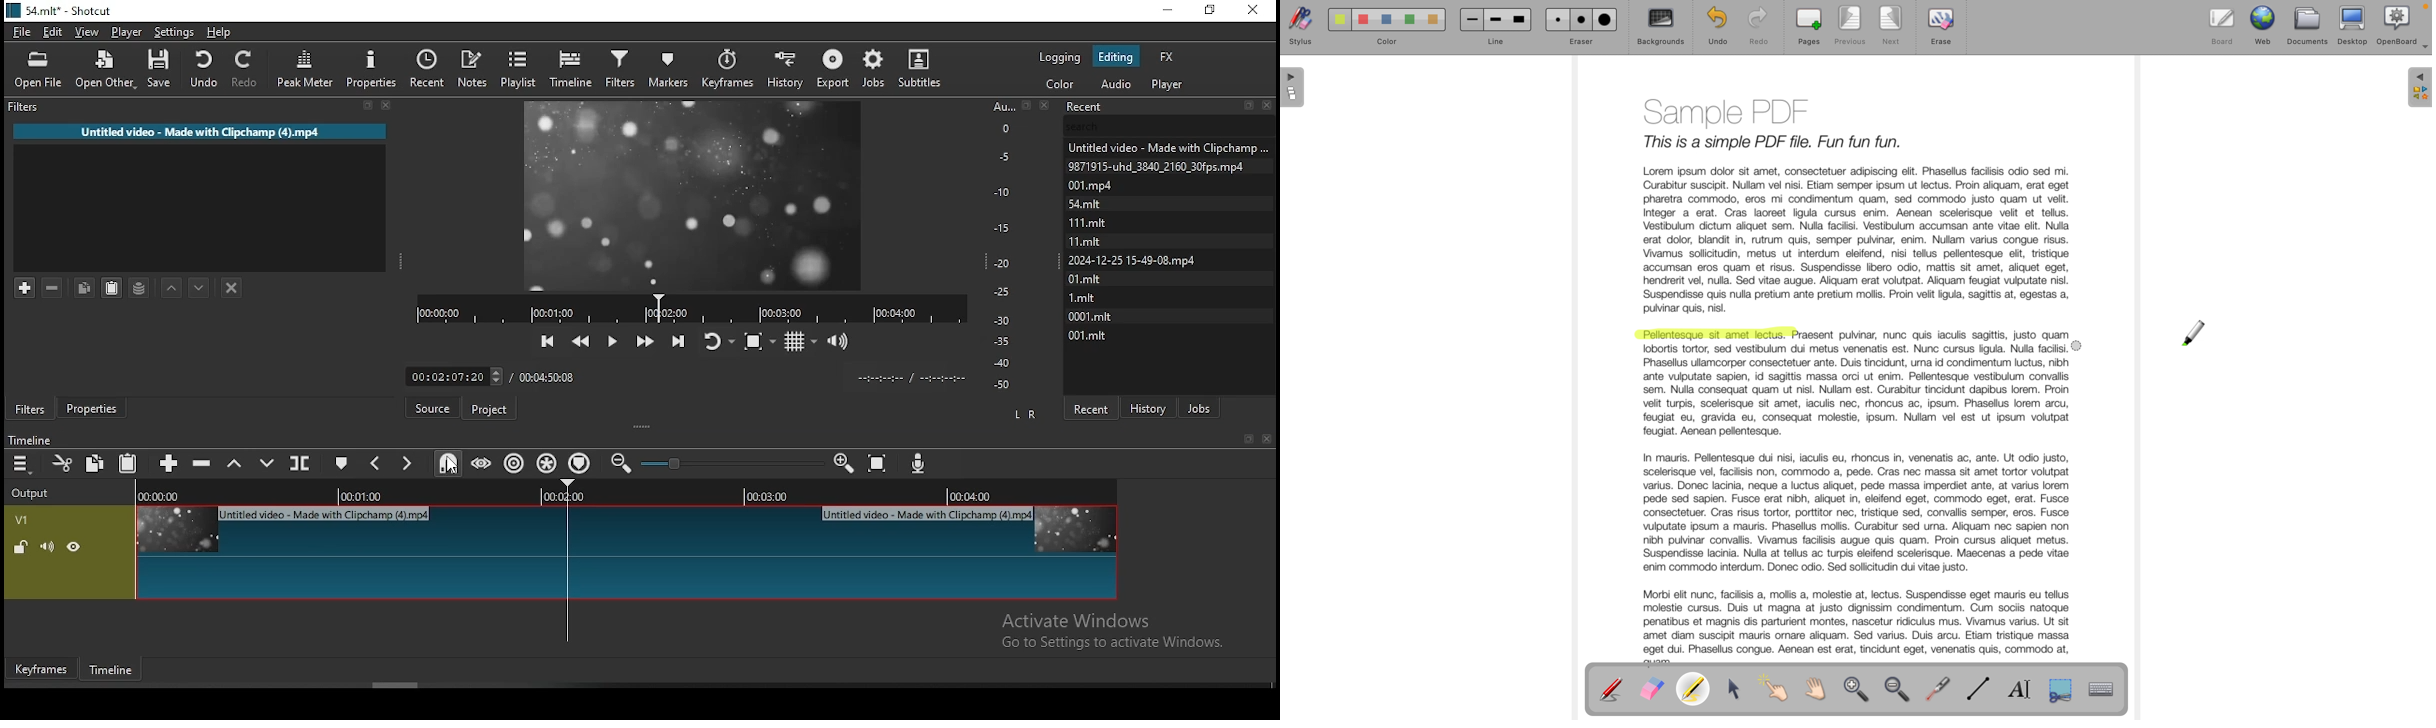 The image size is (2436, 728). Describe the element at coordinates (2265, 24) in the screenshot. I see `web` at that location.